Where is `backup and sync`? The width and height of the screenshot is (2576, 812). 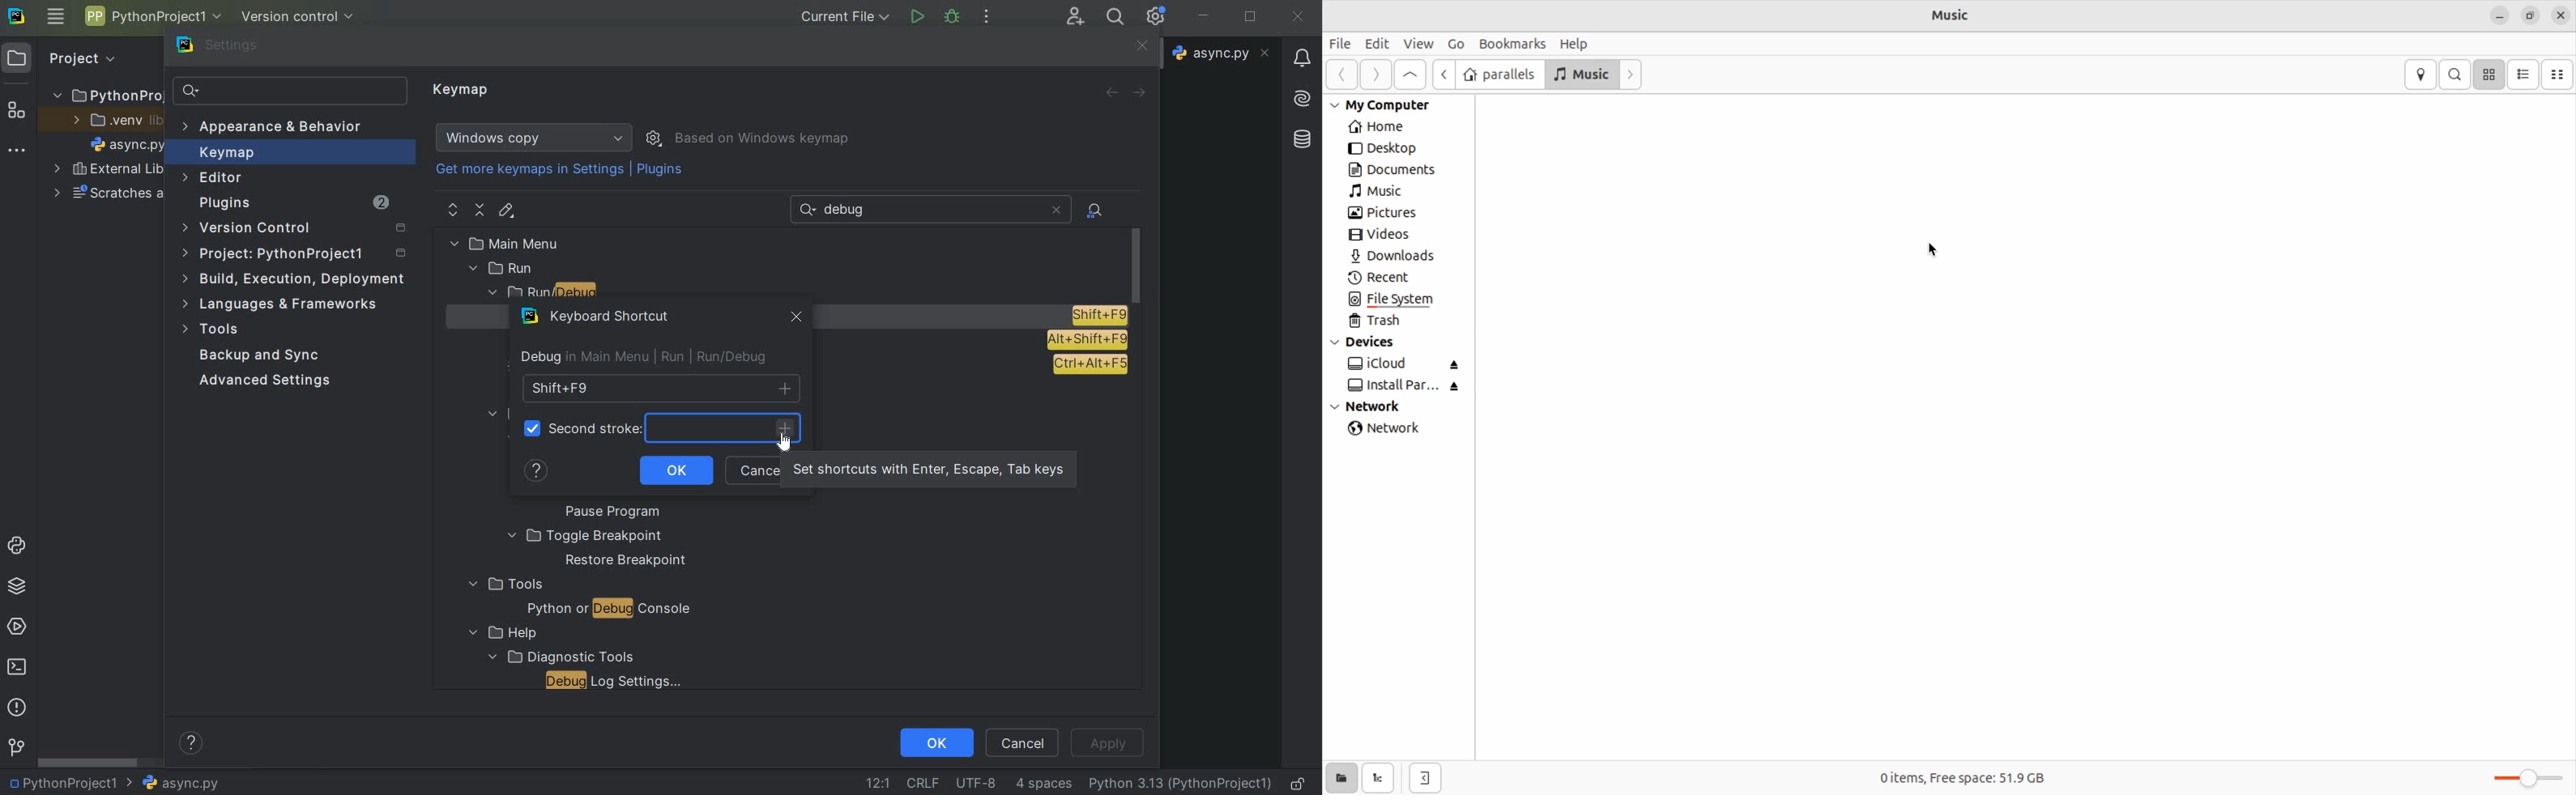
backup and sync is located at coordinates (260, 357).